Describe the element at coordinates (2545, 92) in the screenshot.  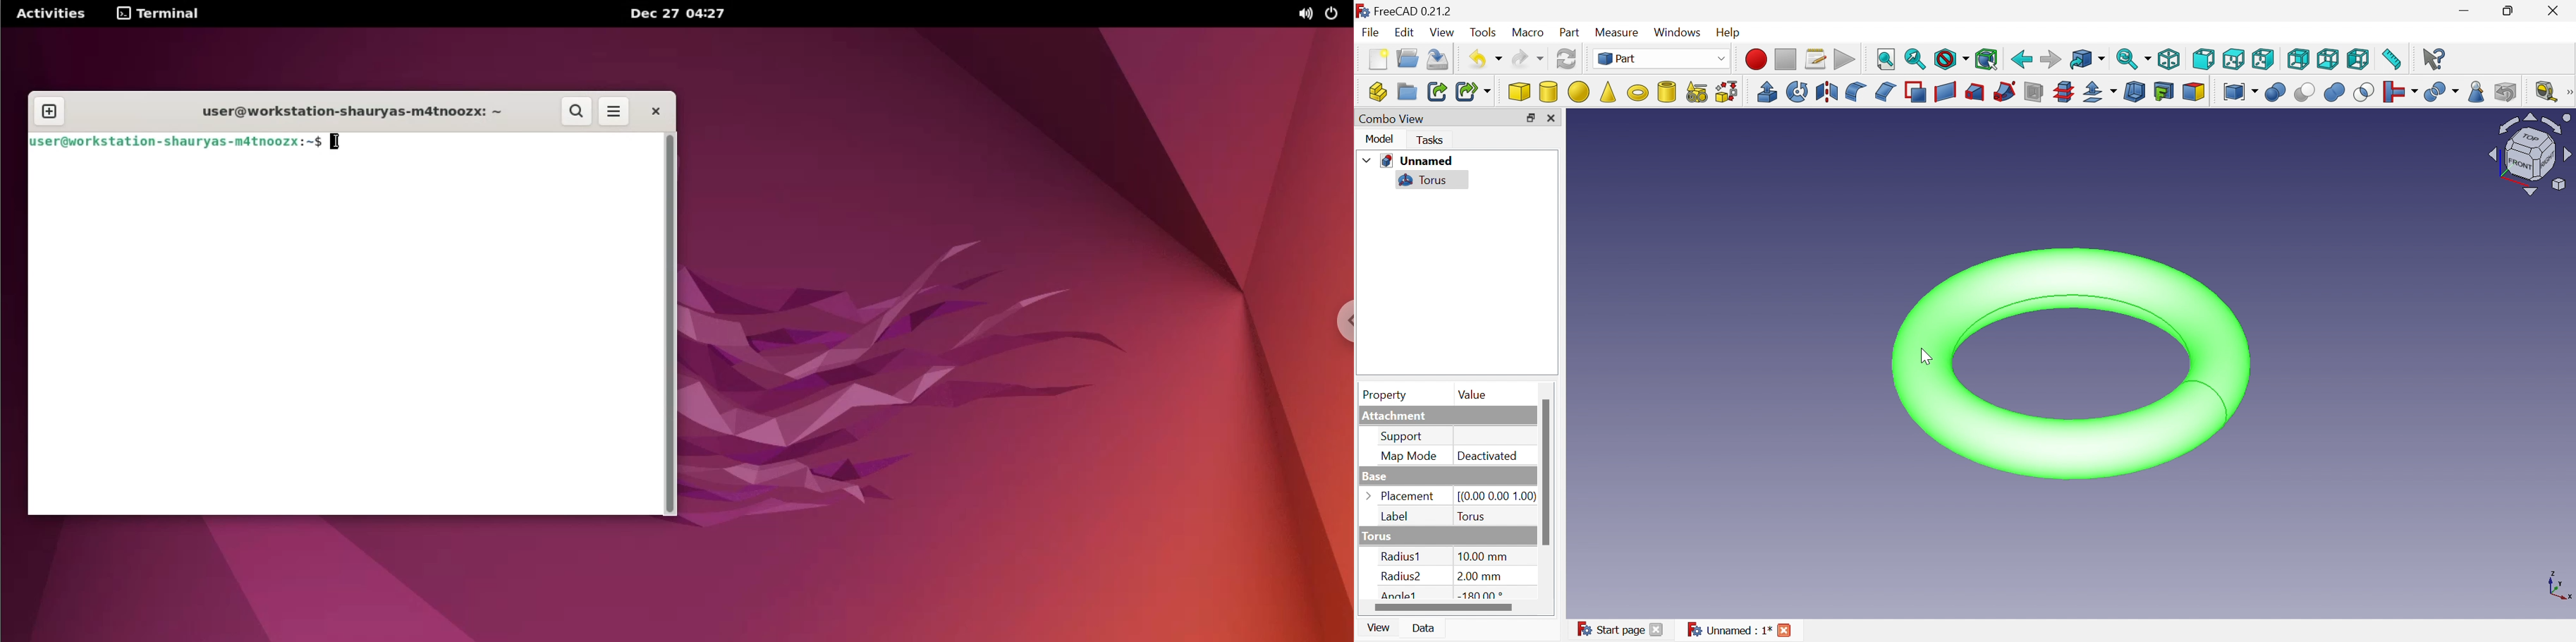
I see `Measure tools` at that location.